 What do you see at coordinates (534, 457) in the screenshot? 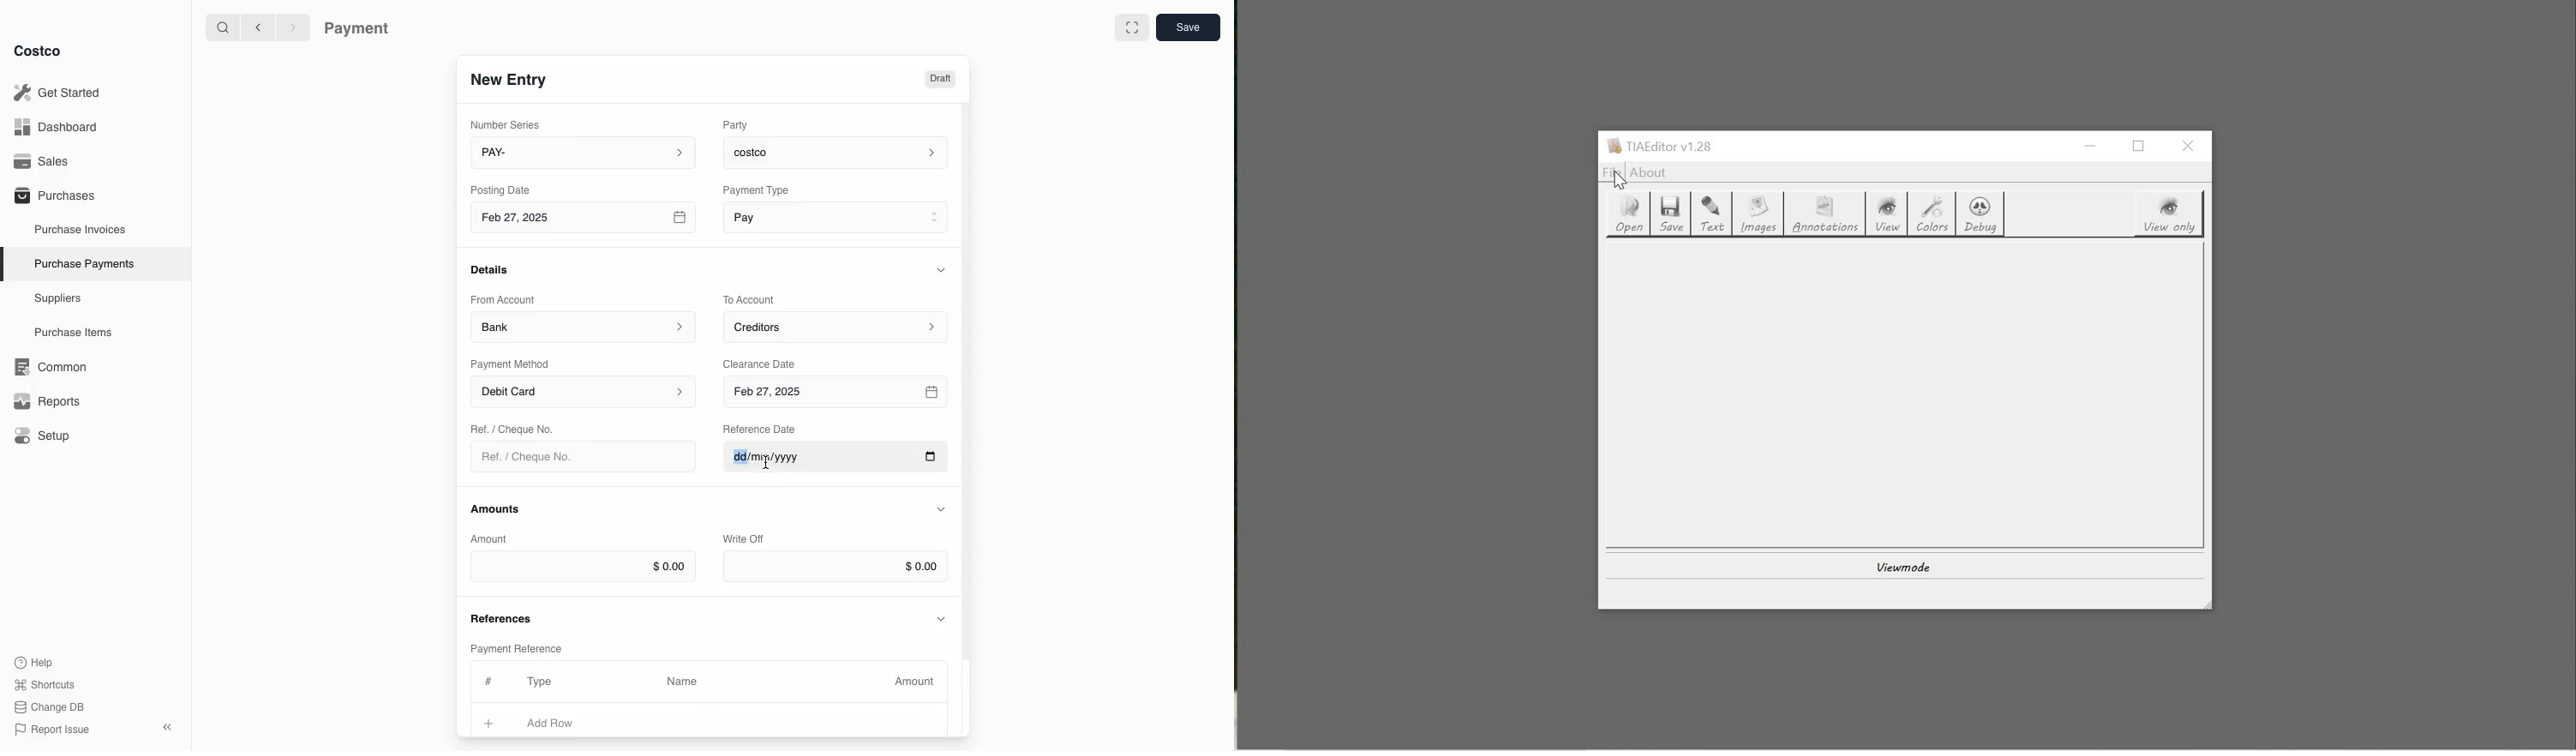
I see `Ref. / Cheque No.` at bounding box center [534, 457].